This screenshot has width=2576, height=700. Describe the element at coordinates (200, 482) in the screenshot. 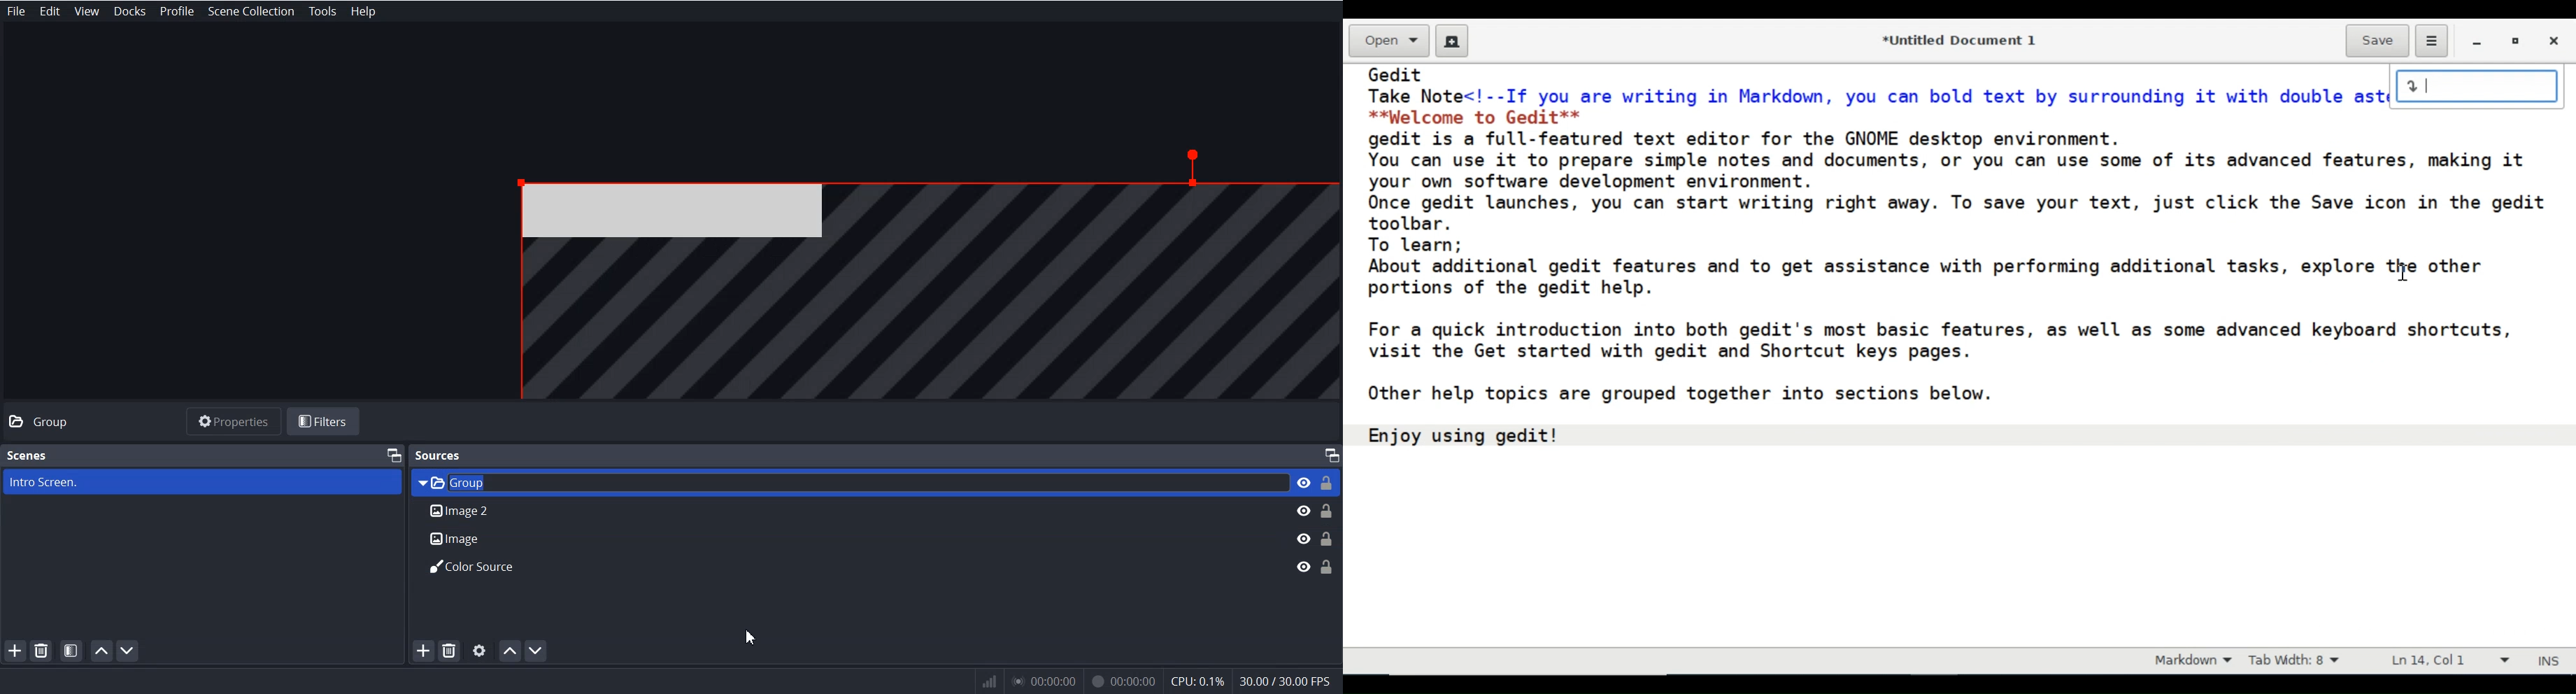

I see `Intro Screen` at that location.